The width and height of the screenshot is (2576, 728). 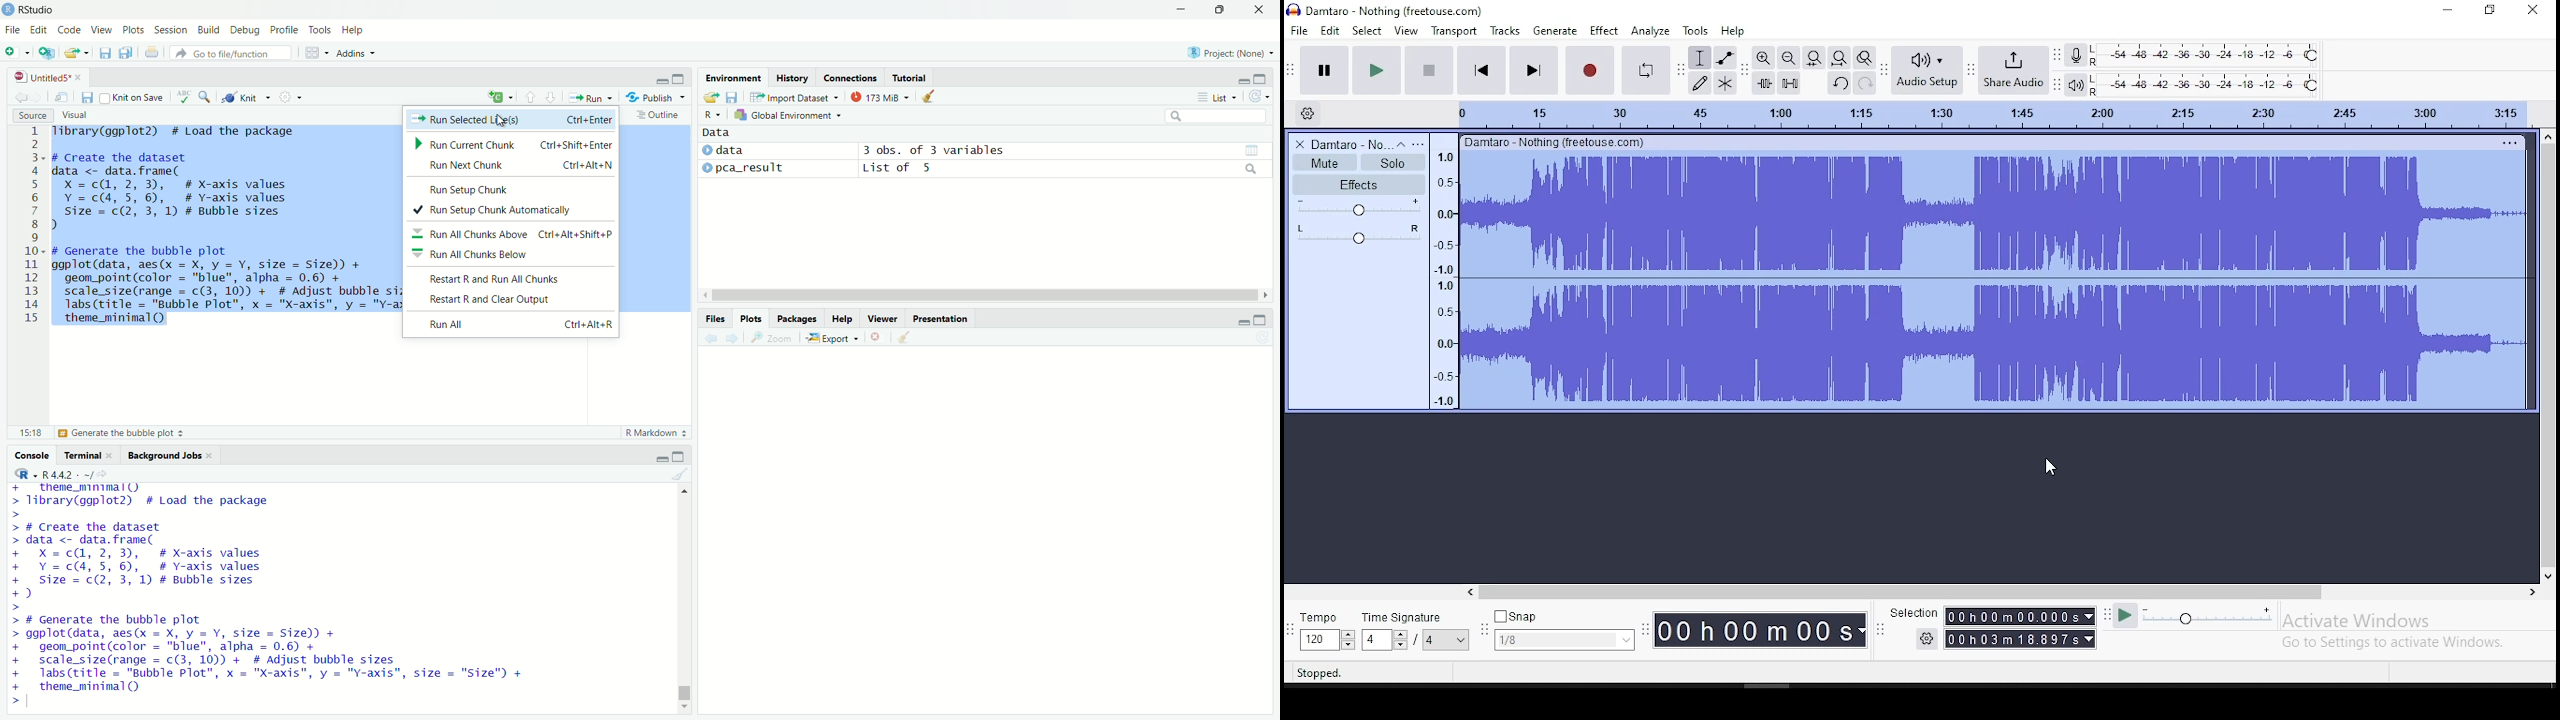 I want to click on time signature, so click(x=1416, y=628).